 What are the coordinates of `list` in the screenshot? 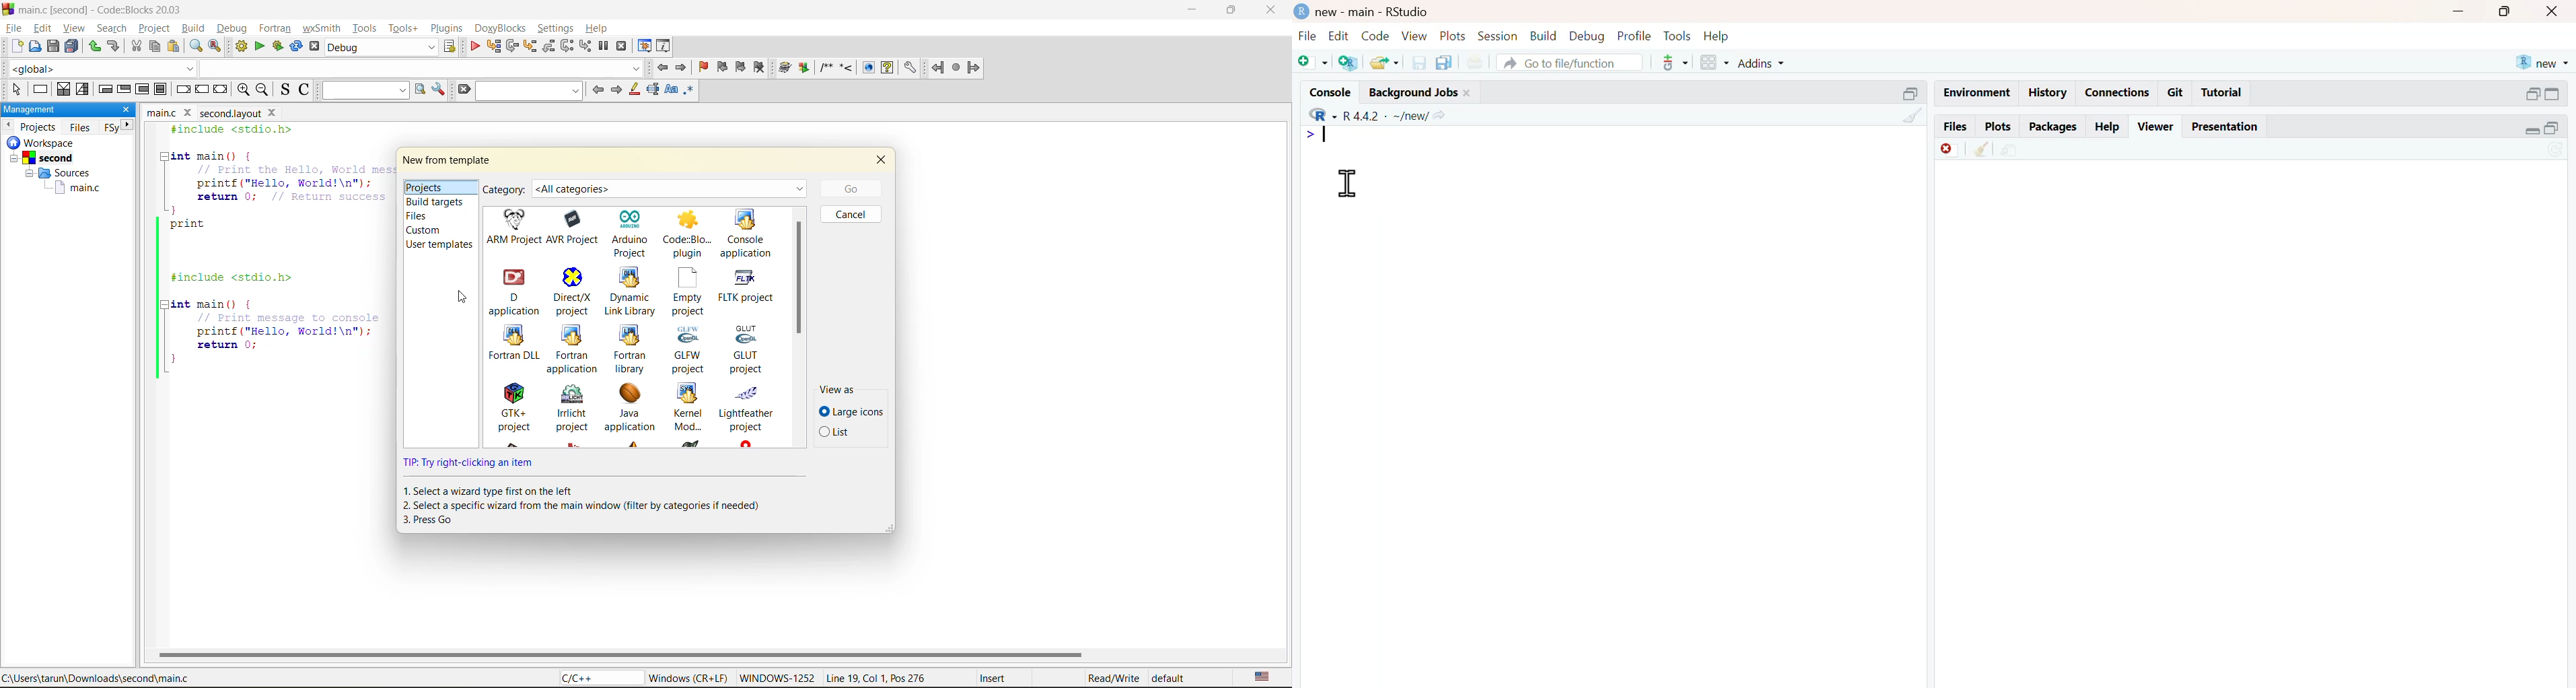 It's located at (840, 433).